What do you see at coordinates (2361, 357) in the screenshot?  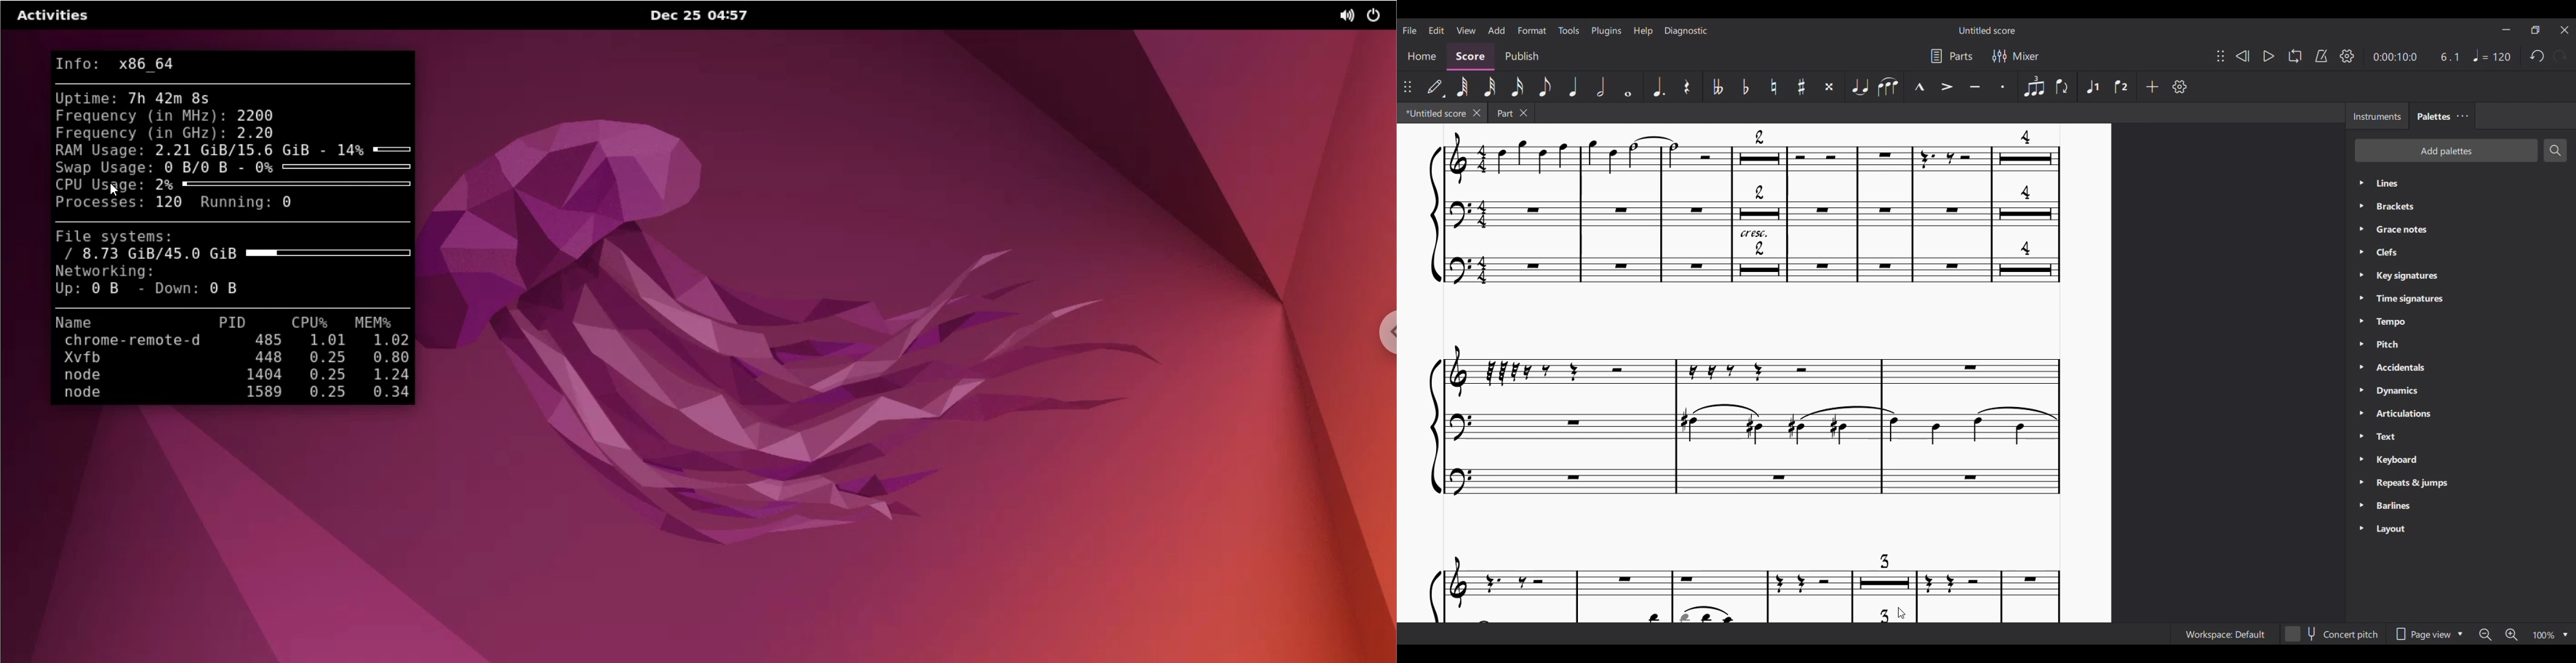 I see `Expand respective palette` at bounding box center [2361, 357].